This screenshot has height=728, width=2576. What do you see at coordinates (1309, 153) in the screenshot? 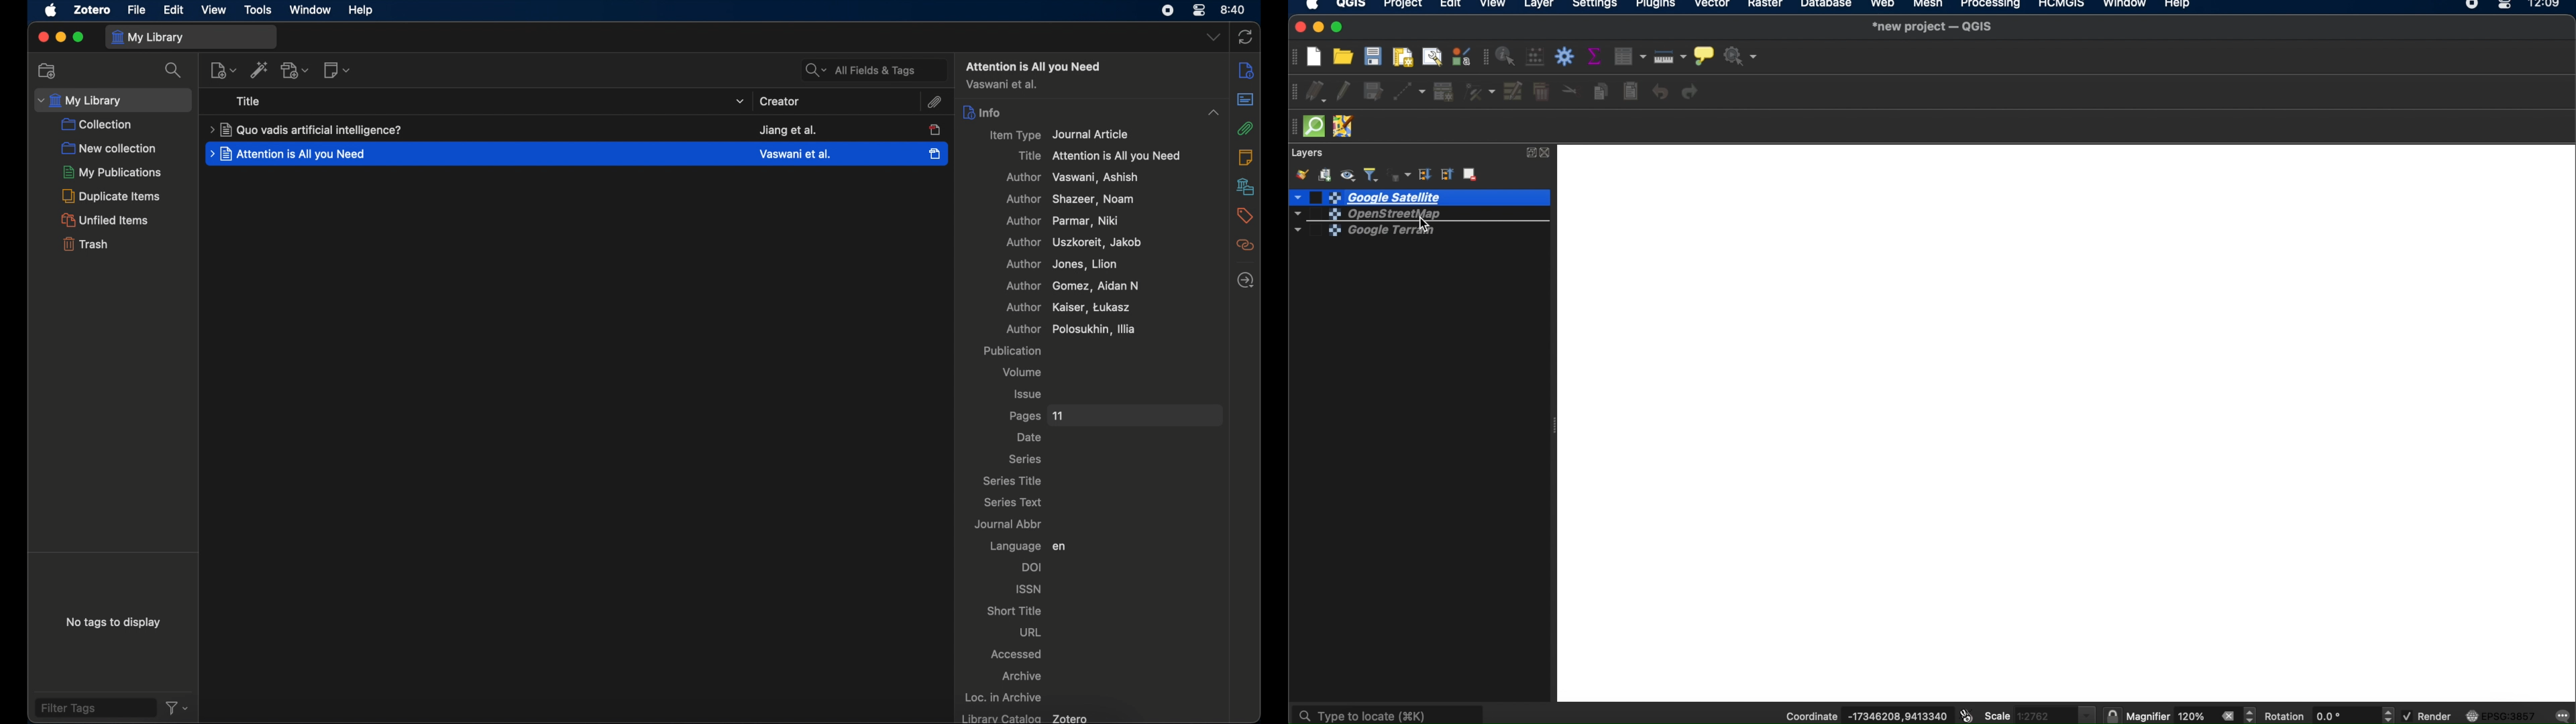
I see `layers` at bounding box center [1309, 153].